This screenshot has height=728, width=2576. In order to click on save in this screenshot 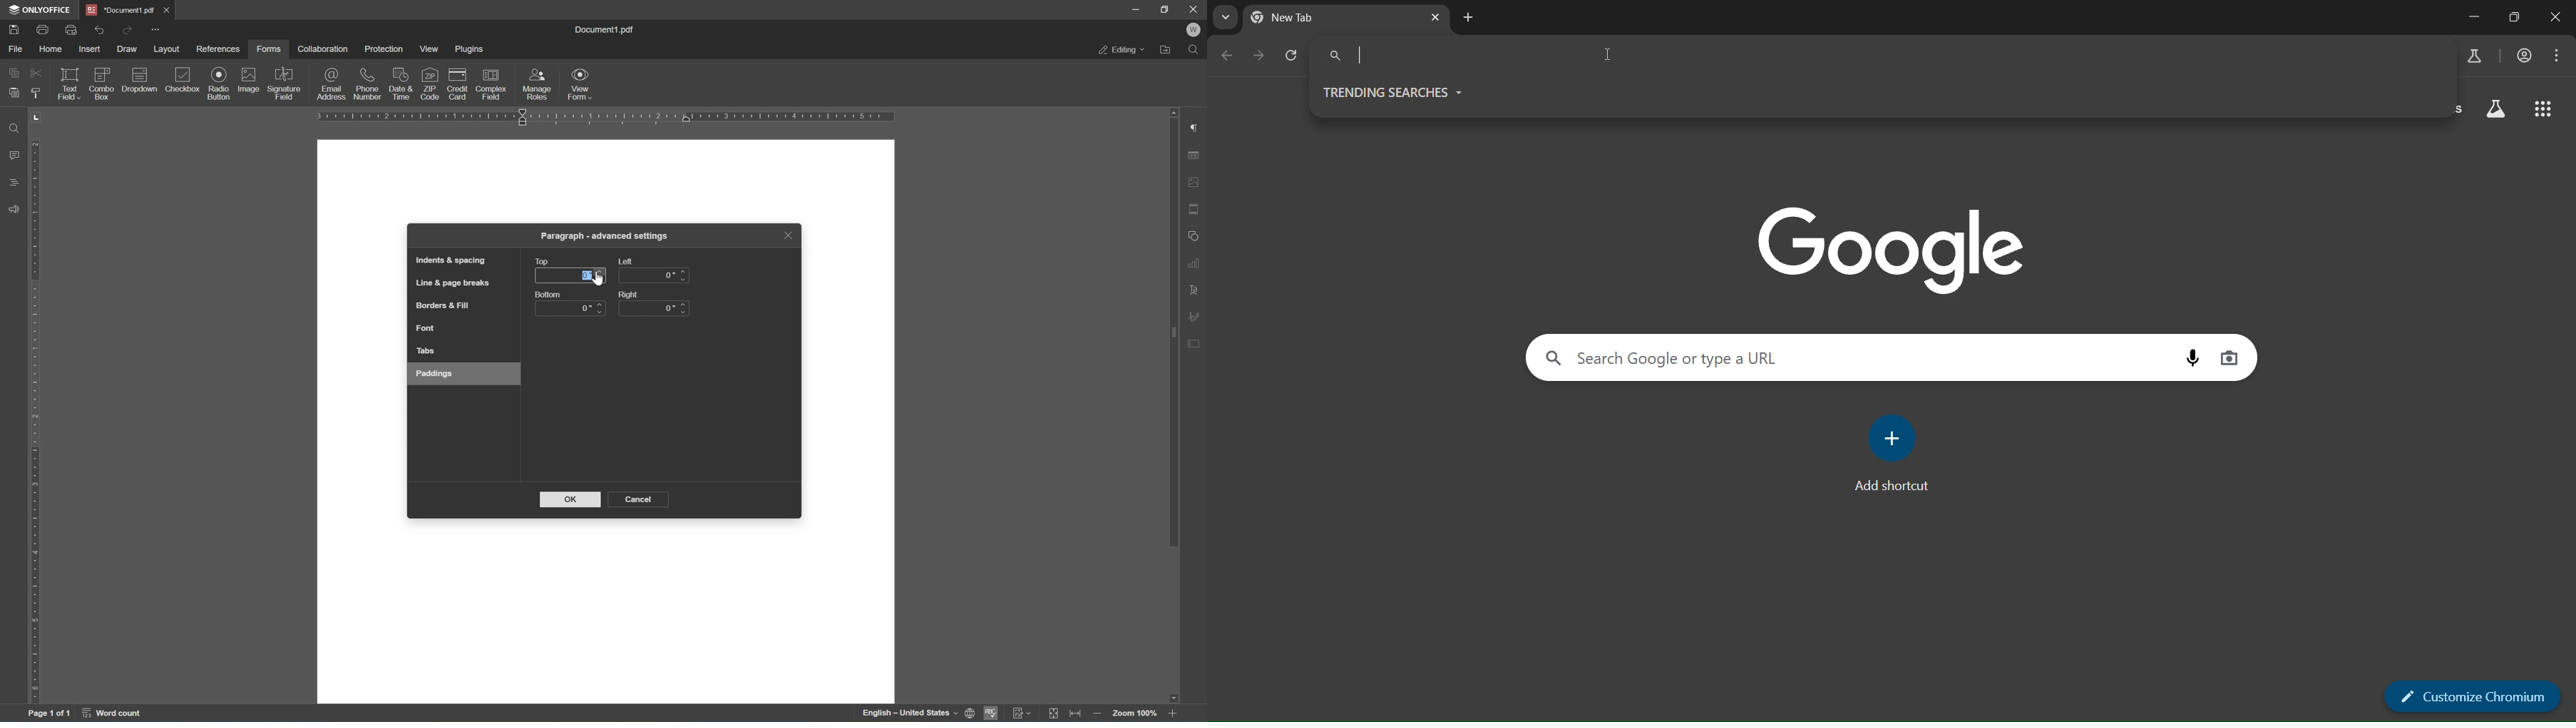, I will do `click(18, 29)`.